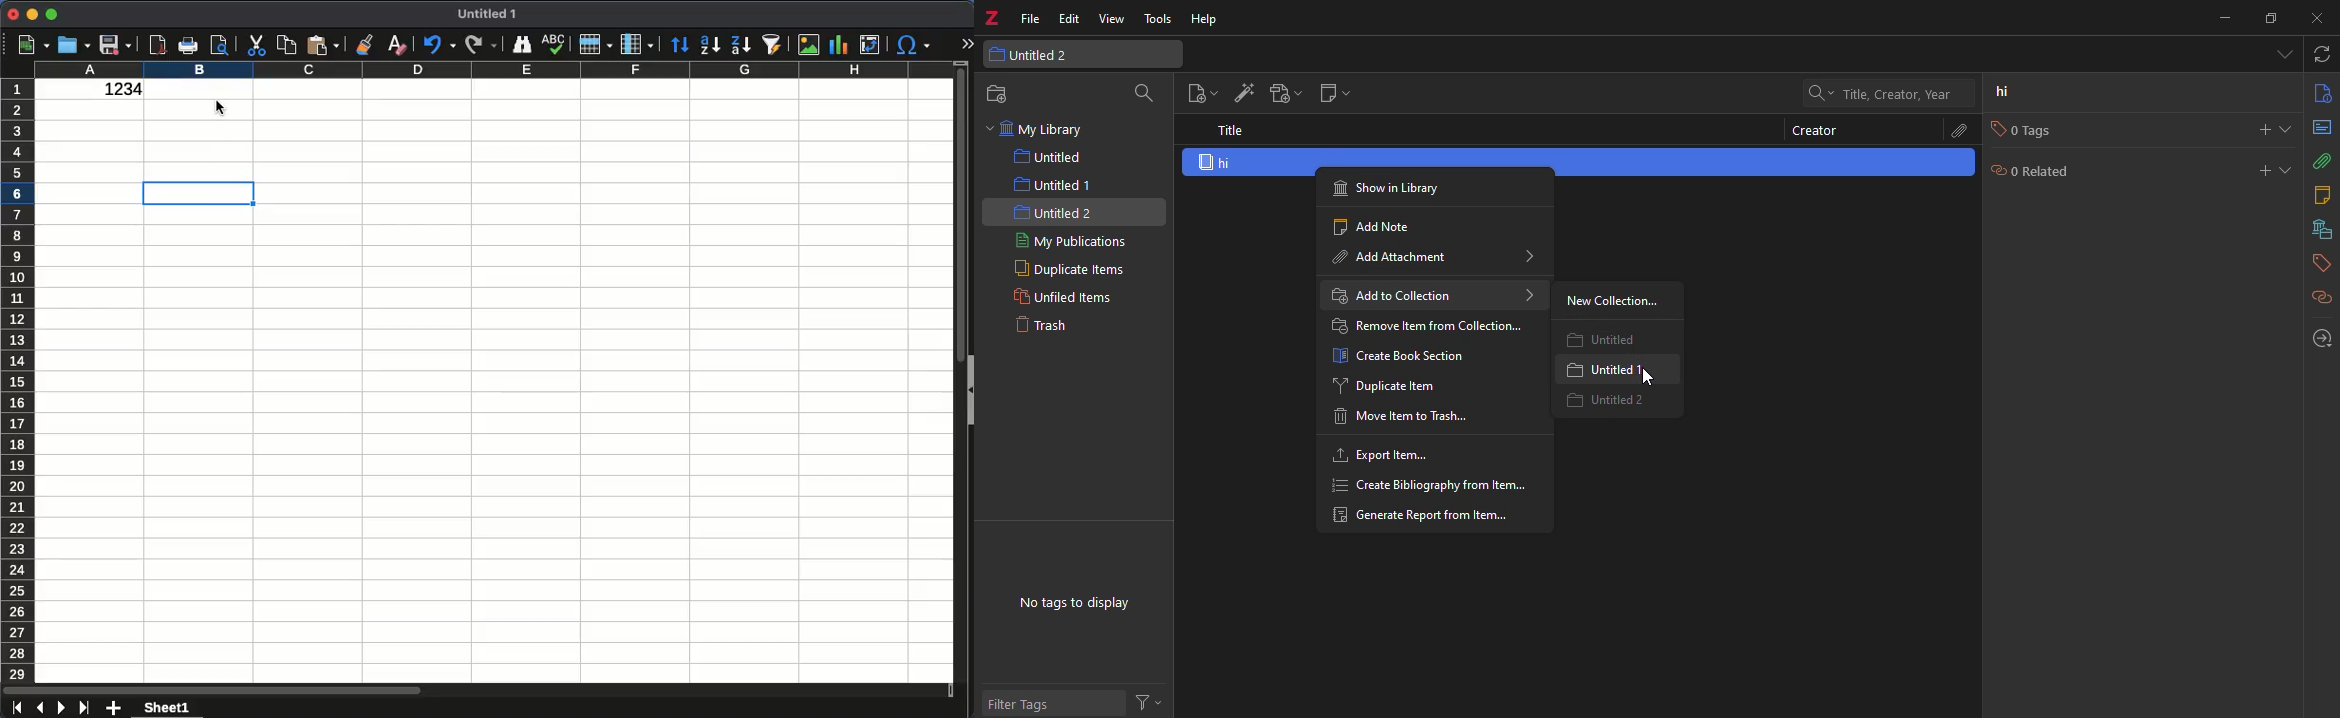 The height and width of the screenshot is (728, 2352). I want to click on untitled 1, so click(1053, 183).